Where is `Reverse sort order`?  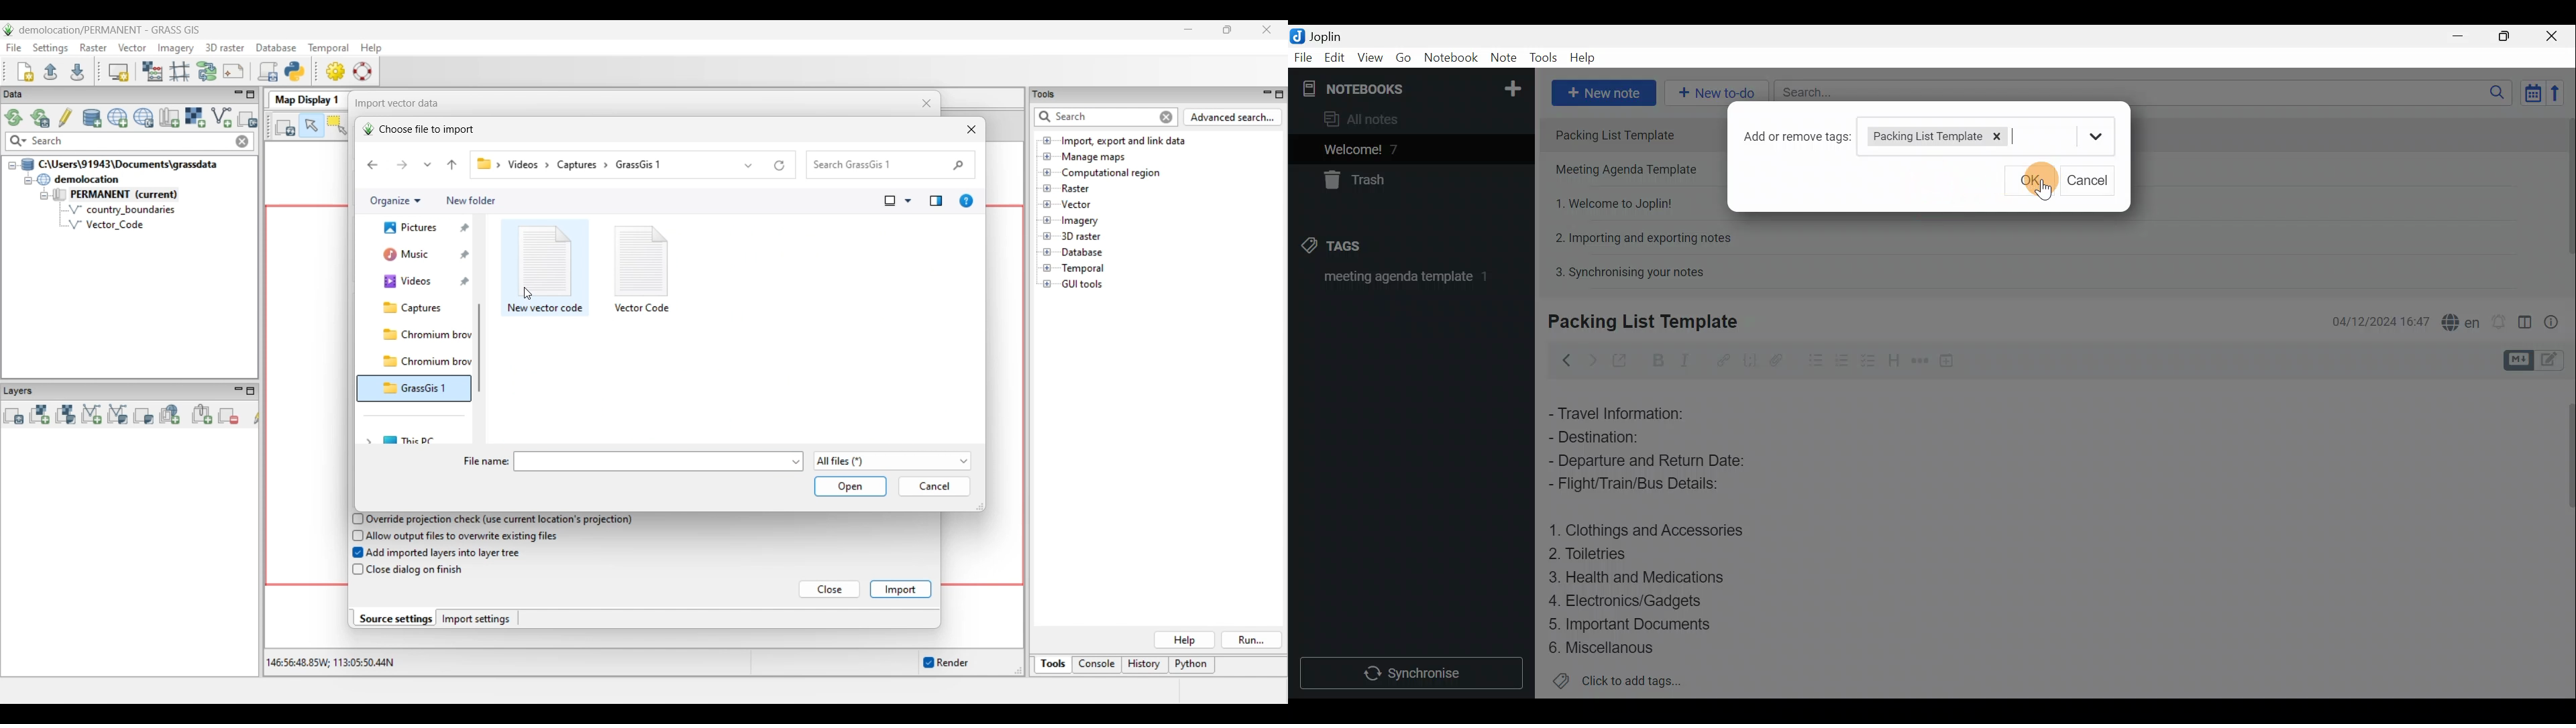 Reverse sort order is located at coordinates (2560, 92).